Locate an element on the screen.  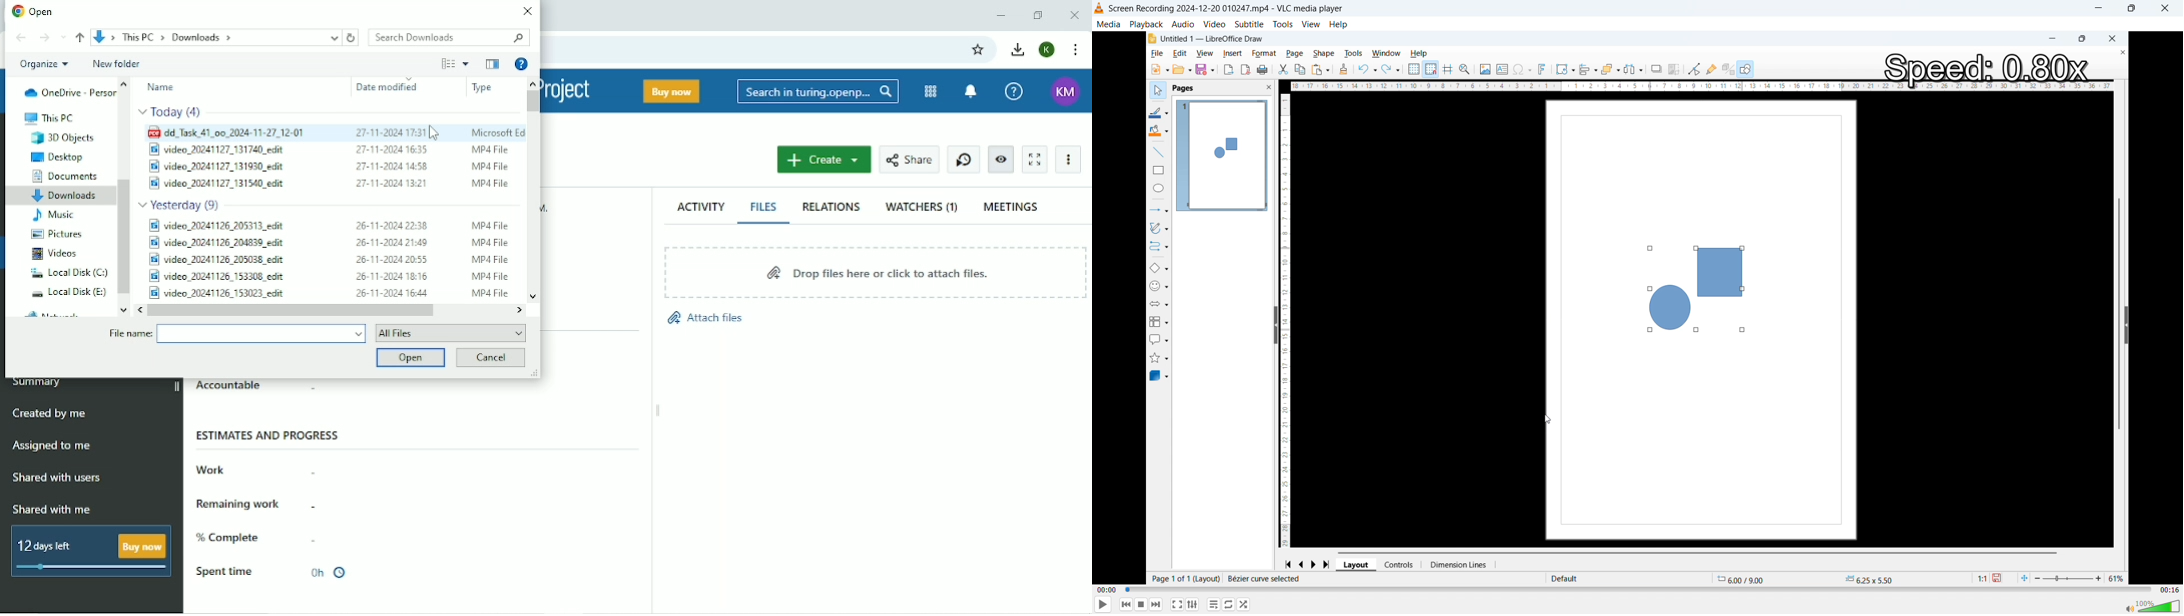
Relations is located at coordinates (831, 207).